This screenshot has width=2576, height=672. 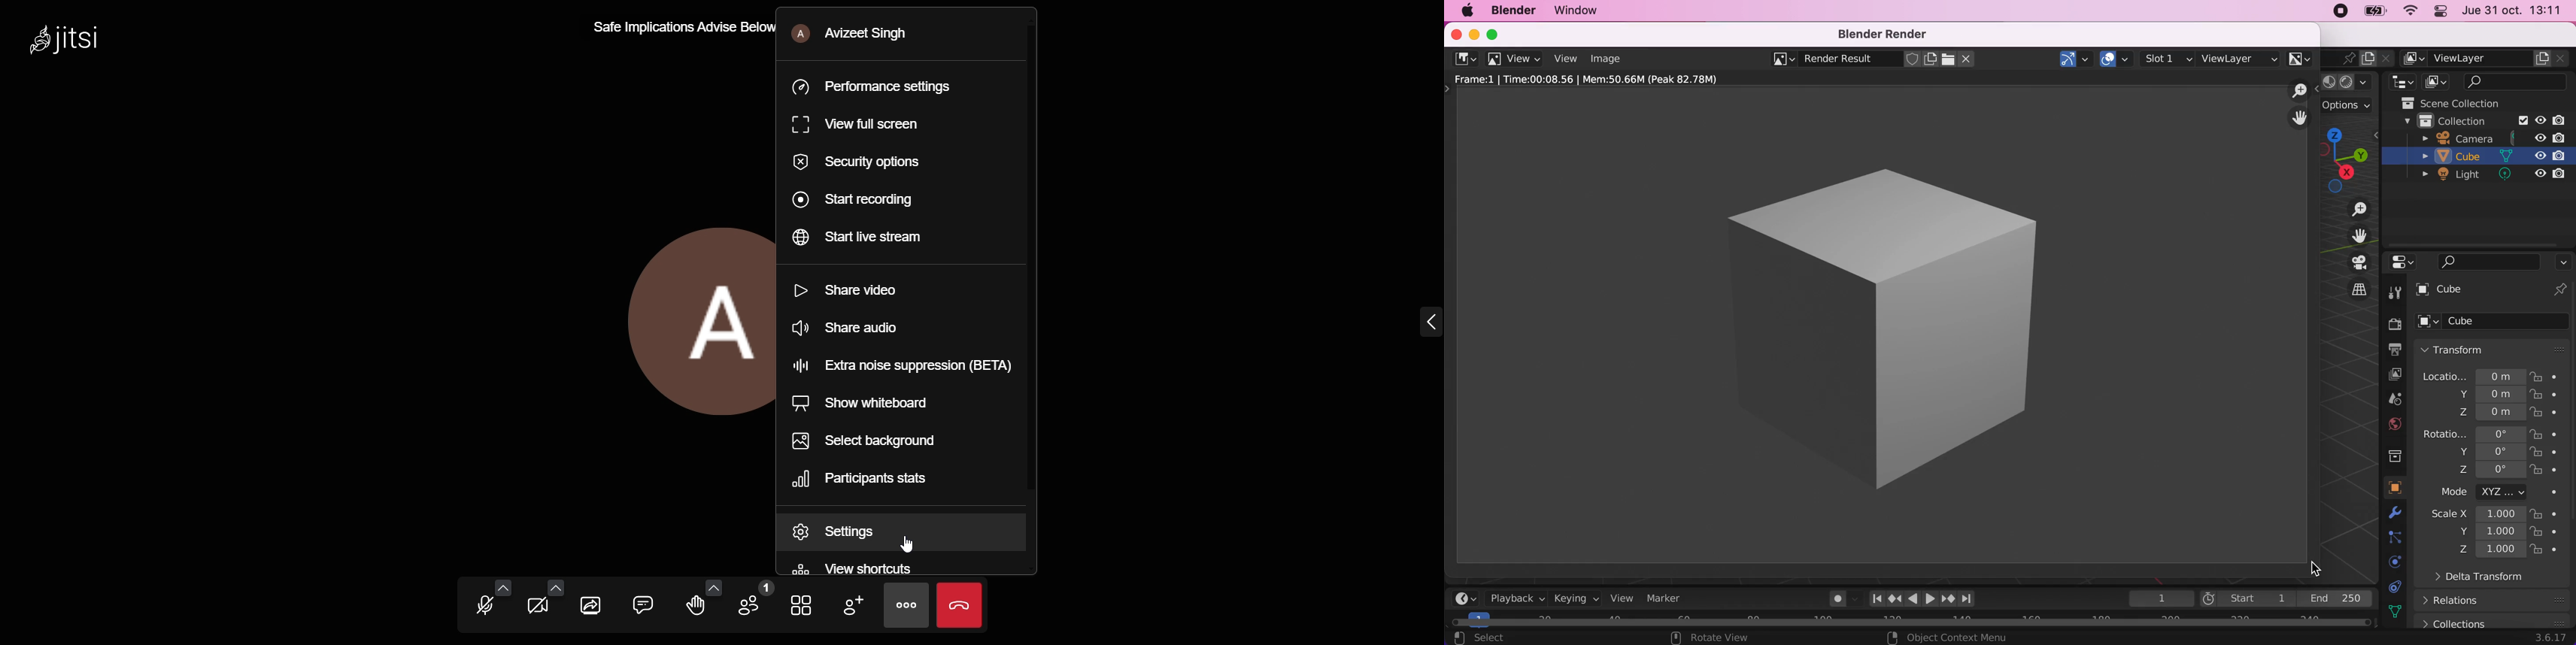 I want to click on texture, so click(x=2399, y=611).